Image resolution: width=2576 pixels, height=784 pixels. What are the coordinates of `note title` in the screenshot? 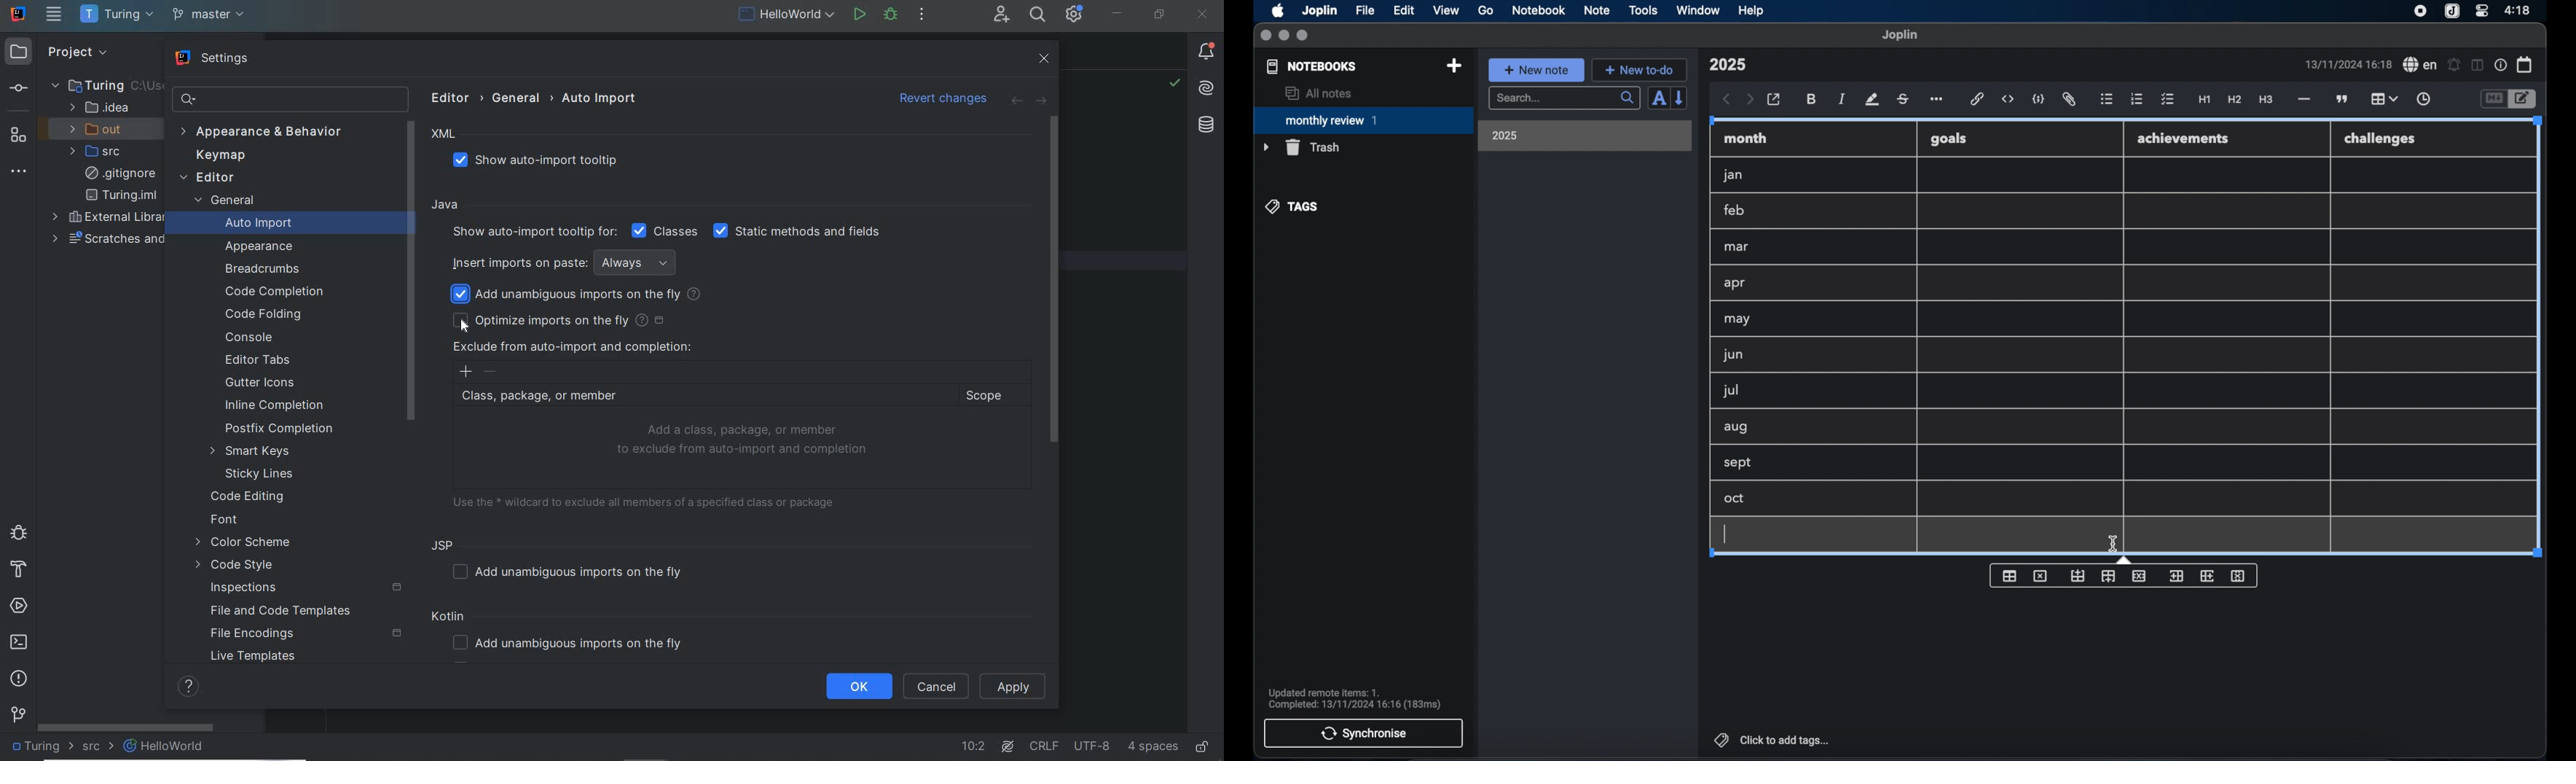 It's located at (1727, 65).